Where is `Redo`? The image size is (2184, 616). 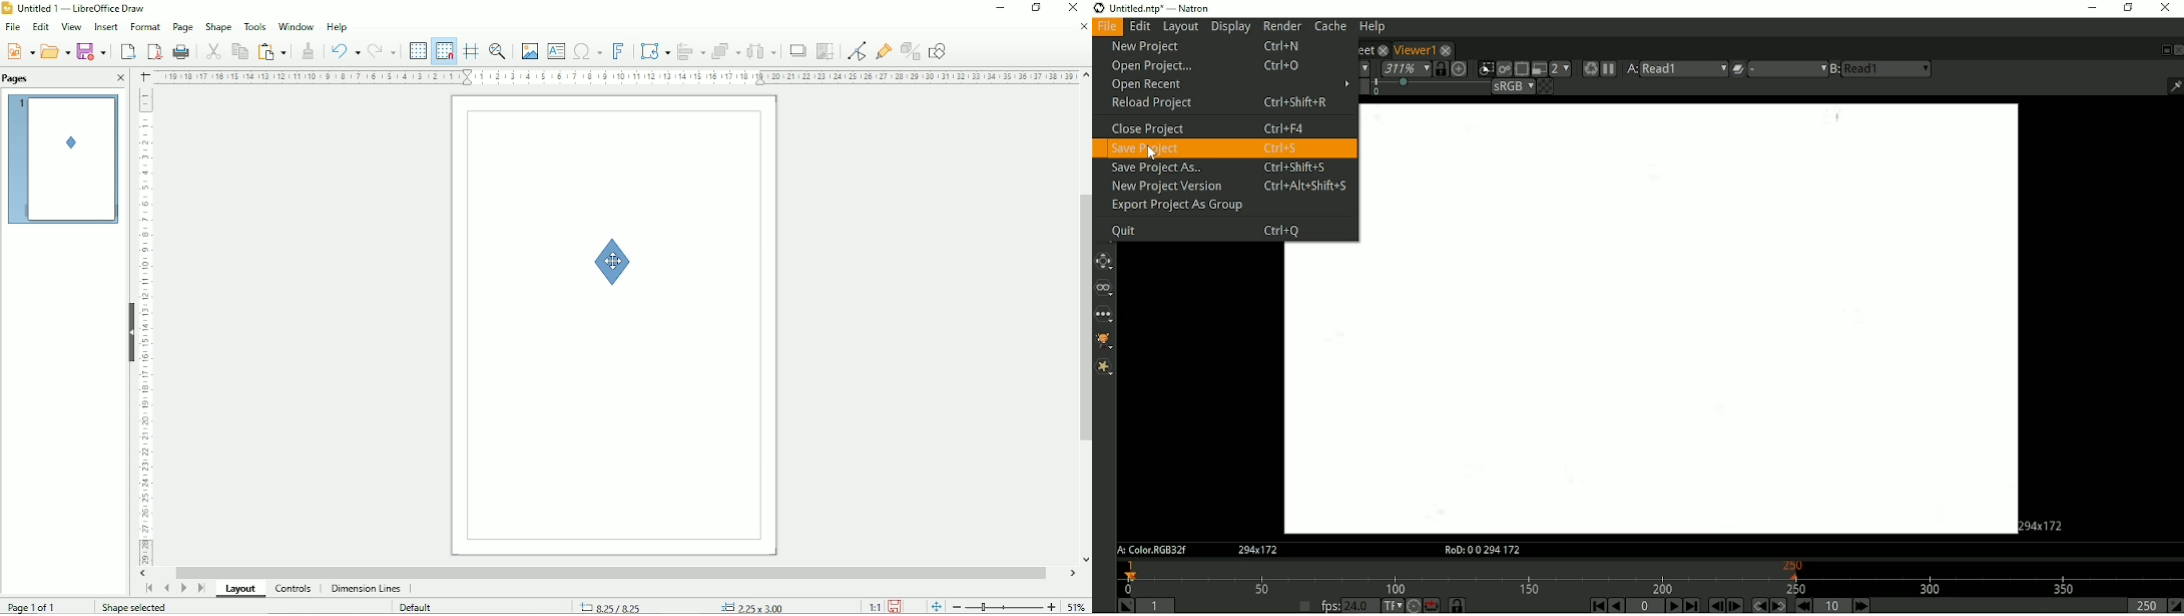
Redo is located at coordinates (384, 49).